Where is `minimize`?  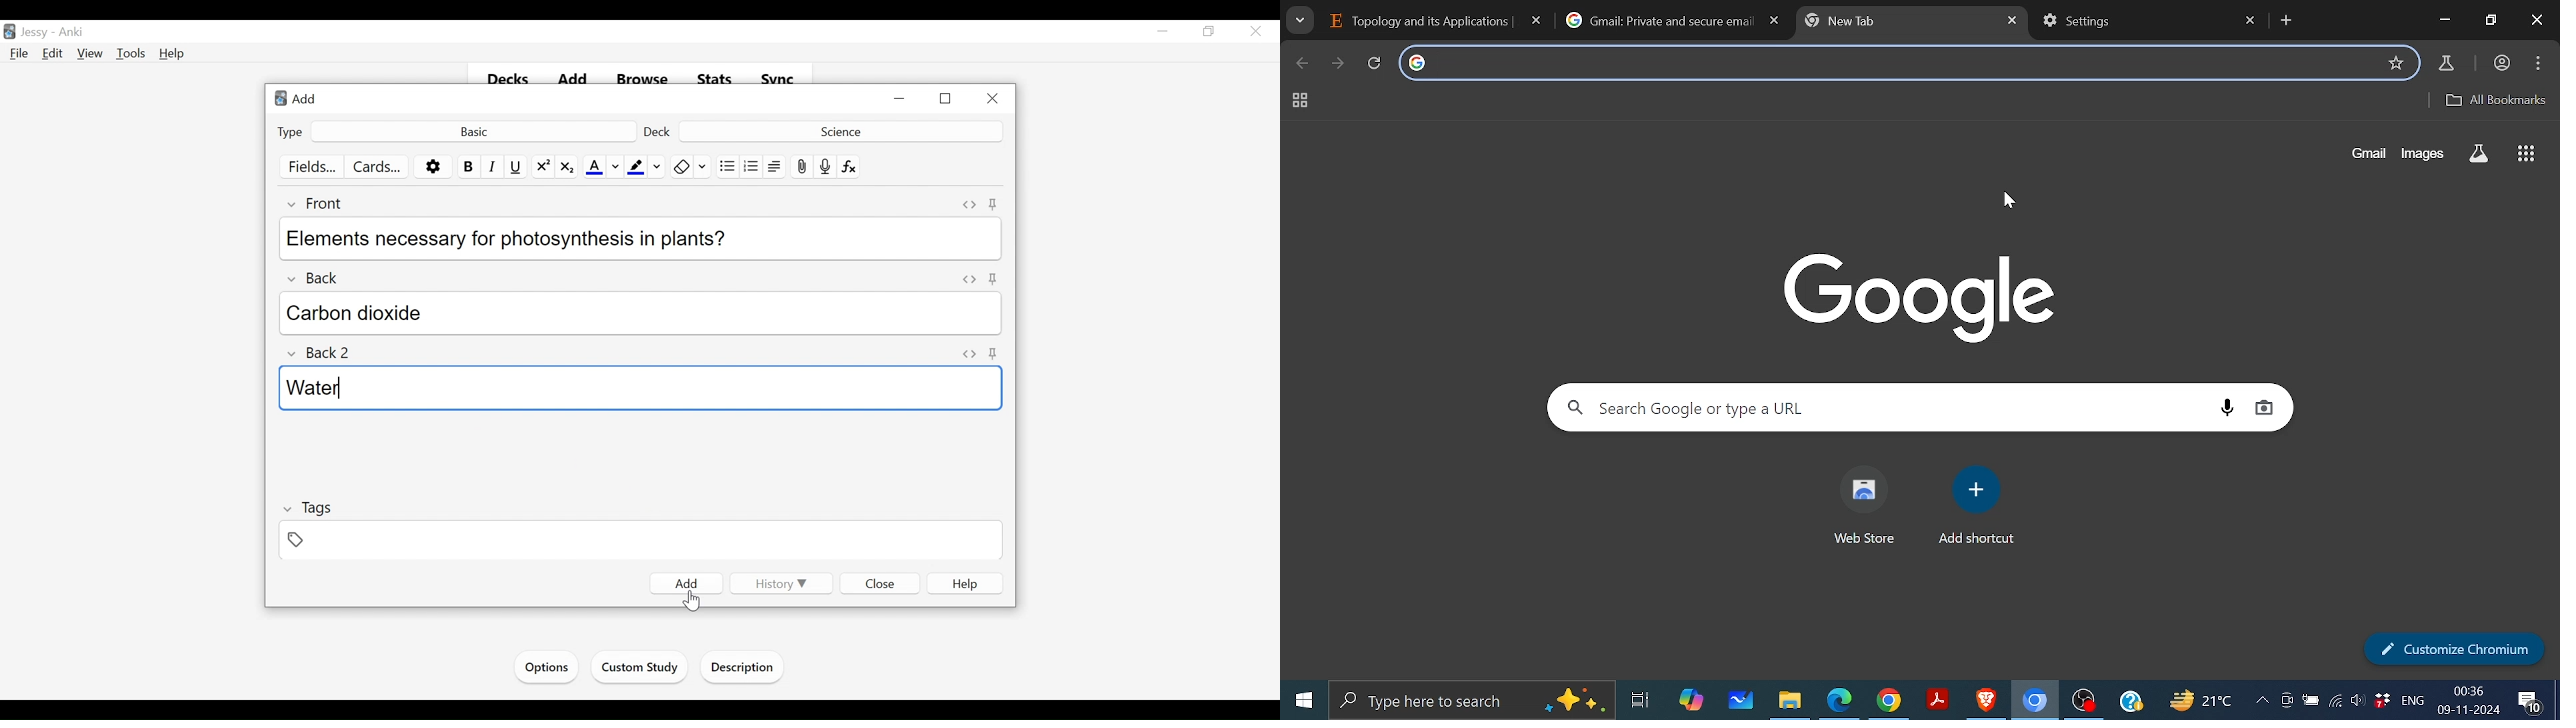
minimize is located at coordinates (1163, 32).